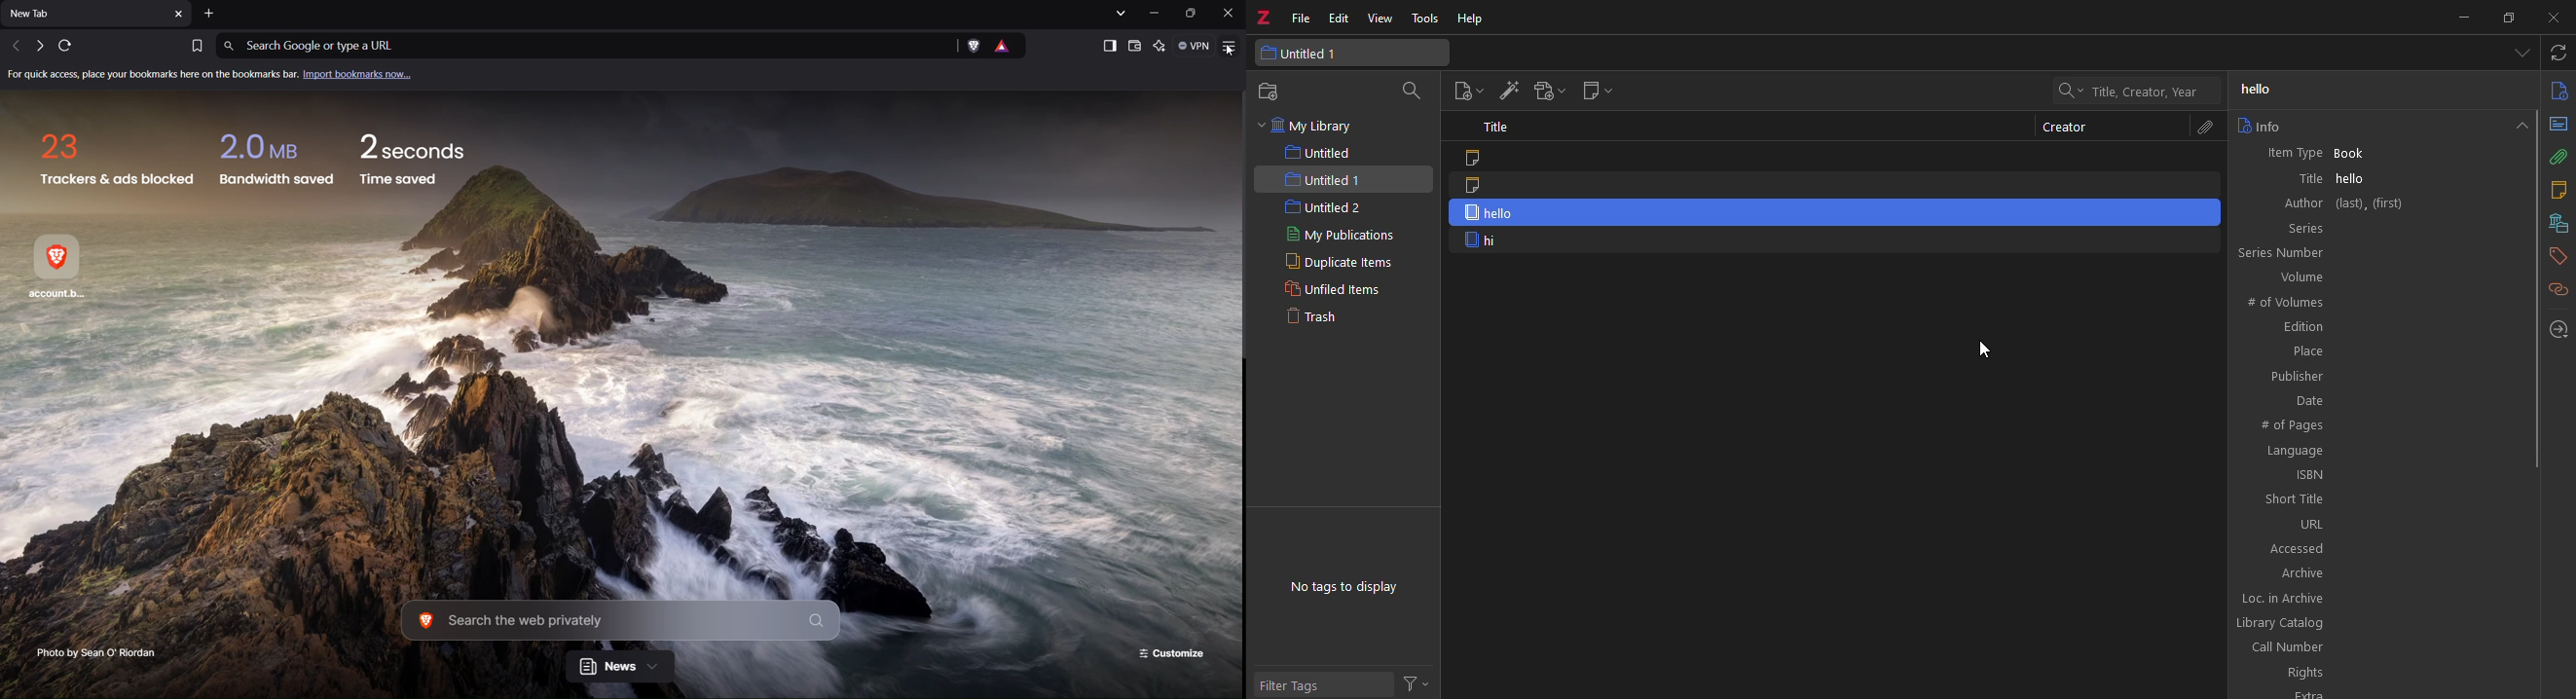 This screenshot has width=2576, height=700. I want to click on add item, so click(1507, 92).